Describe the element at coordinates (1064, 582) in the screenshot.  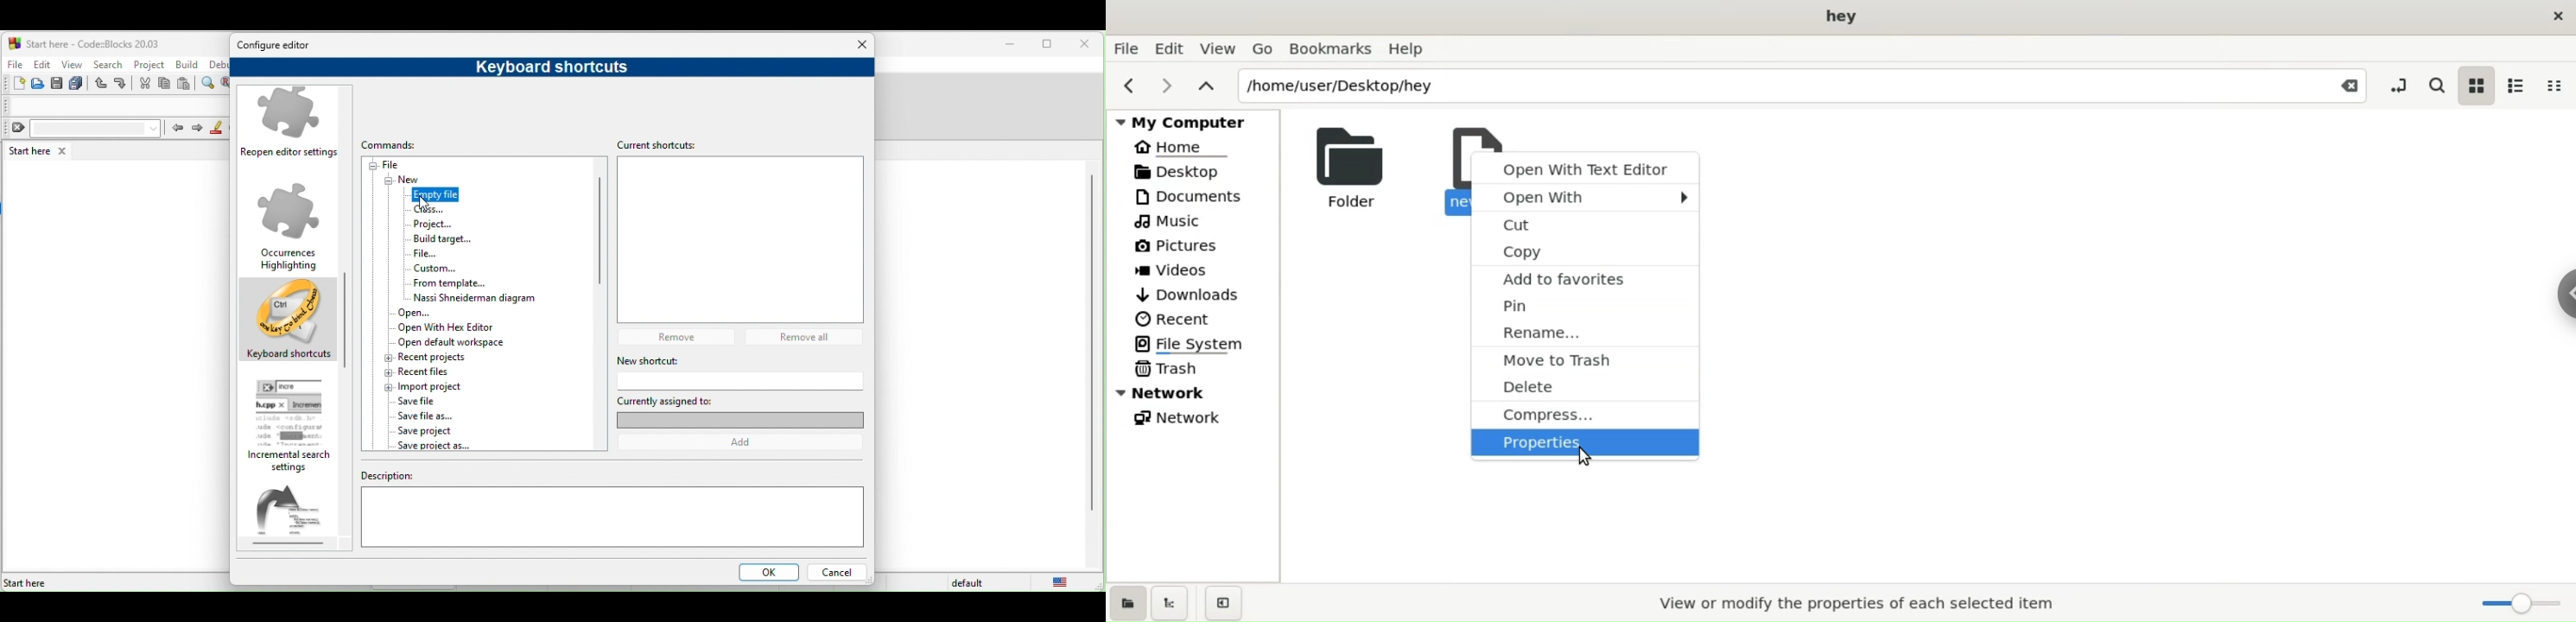
I see `united state` at that location.